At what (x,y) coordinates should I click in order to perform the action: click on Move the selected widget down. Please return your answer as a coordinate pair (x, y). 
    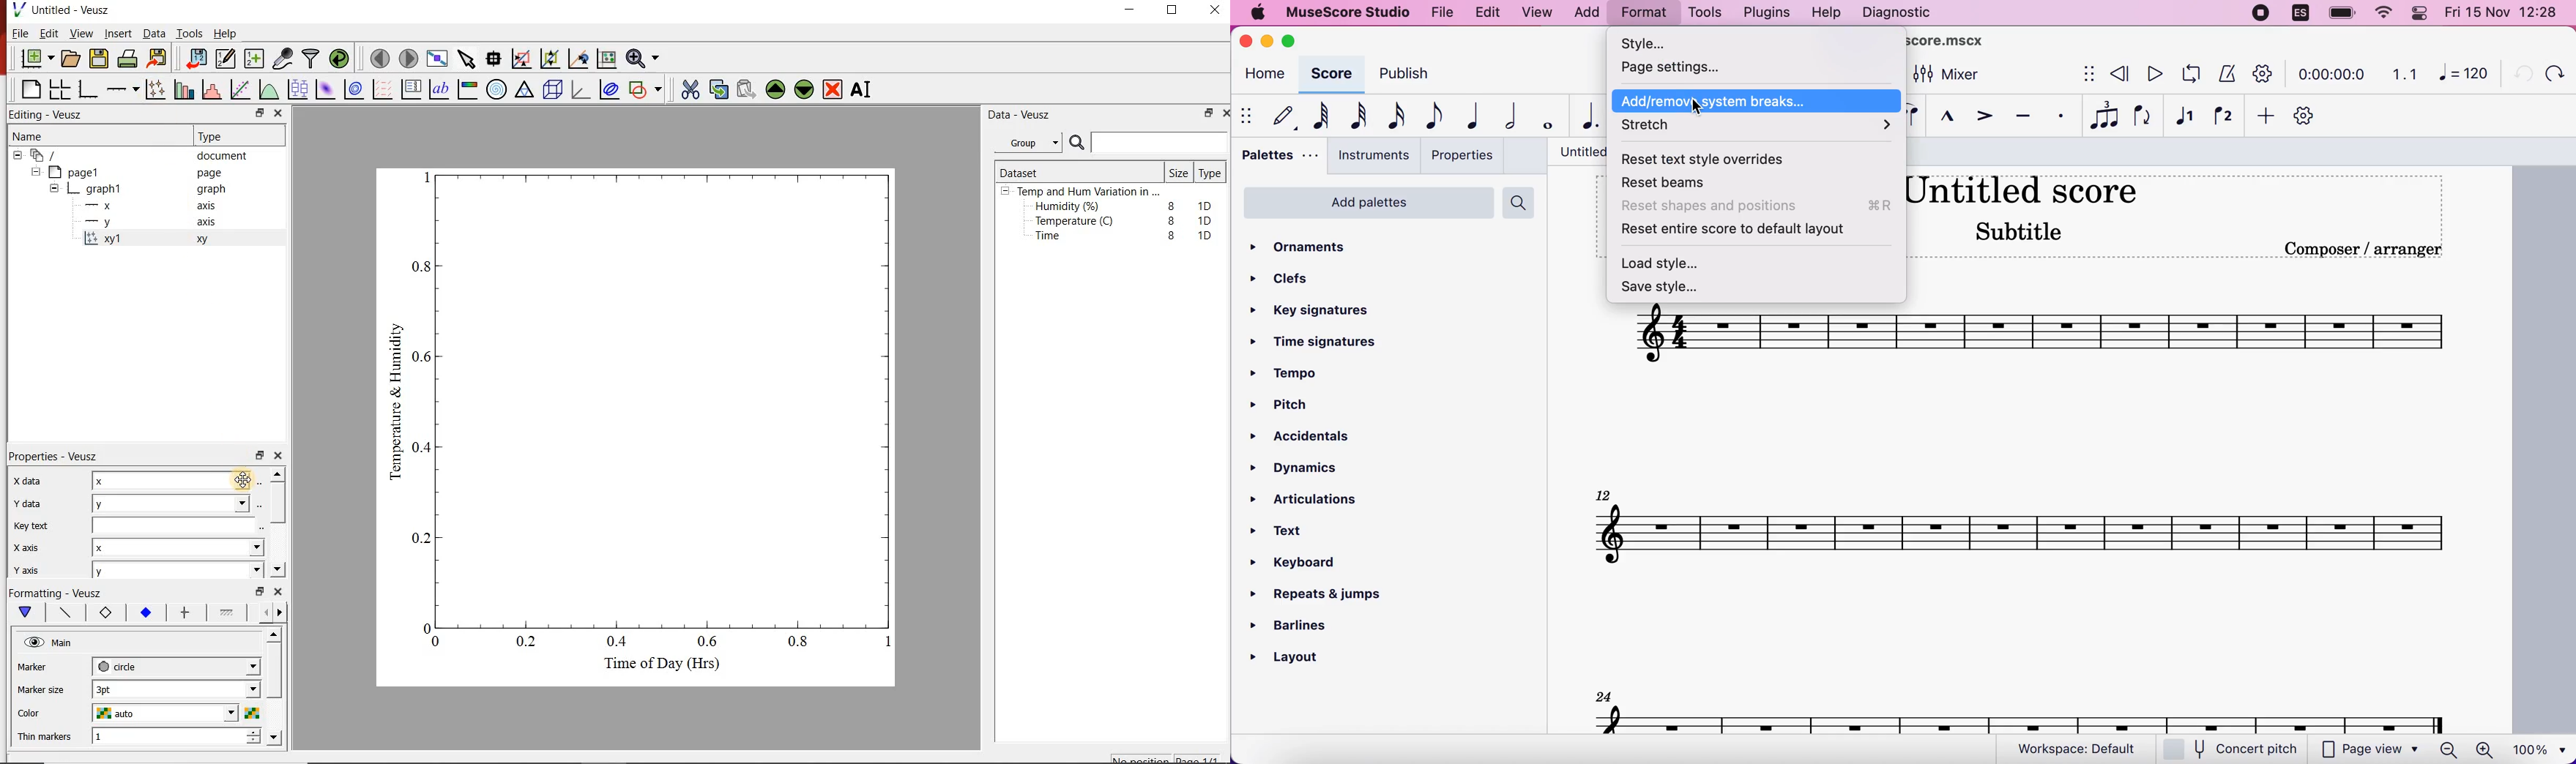
    Looking at the image, I should click on (806, 89).